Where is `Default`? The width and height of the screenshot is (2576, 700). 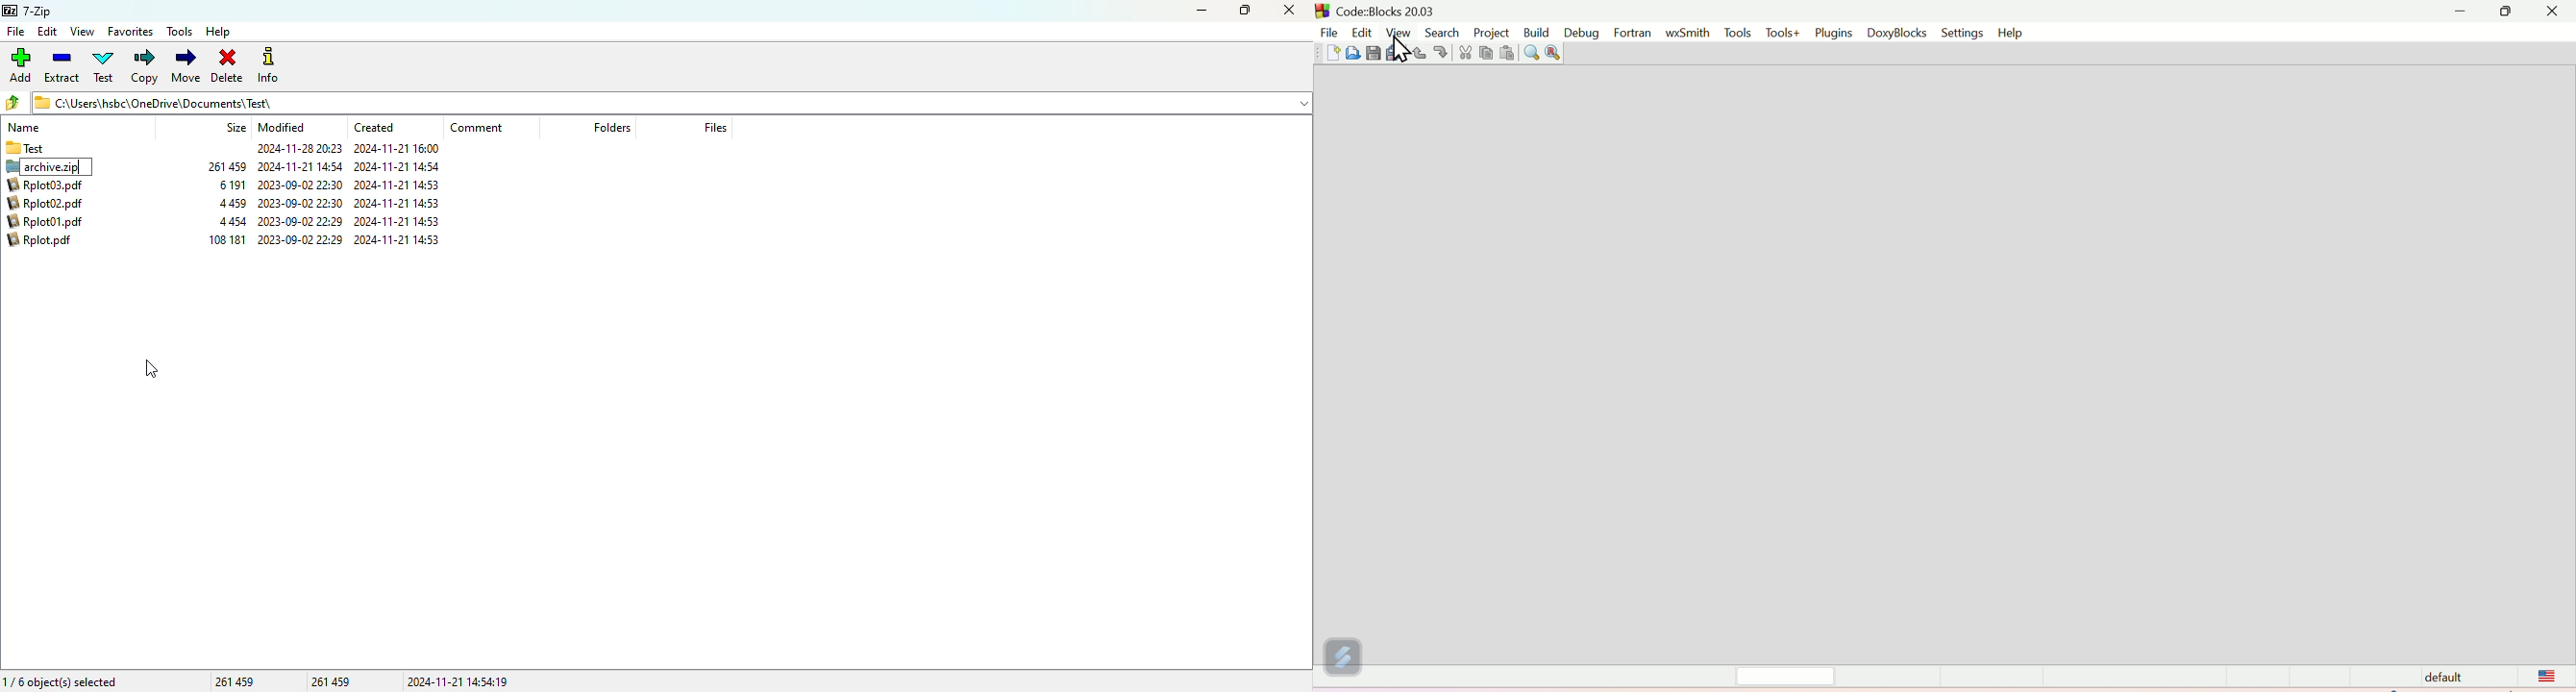 Default is located at coordinates (2496, 677).